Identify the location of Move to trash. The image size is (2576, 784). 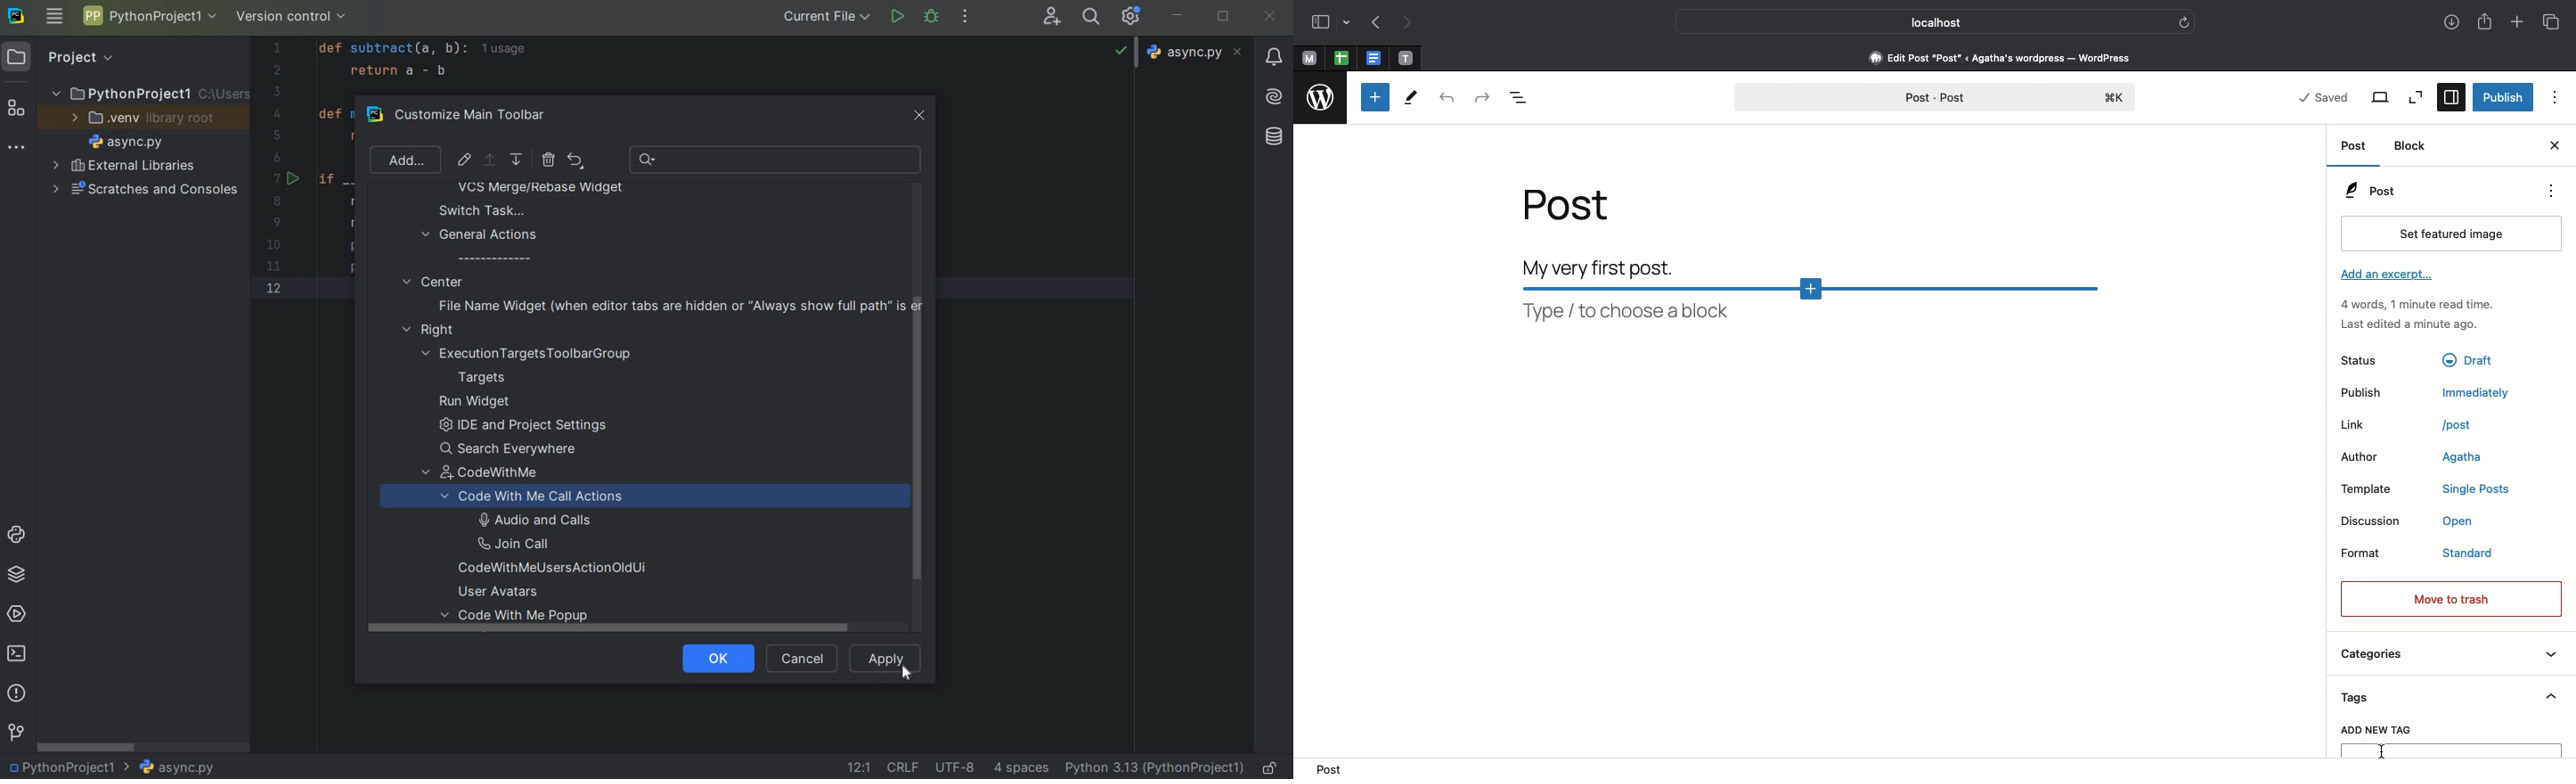
(2453, 598).